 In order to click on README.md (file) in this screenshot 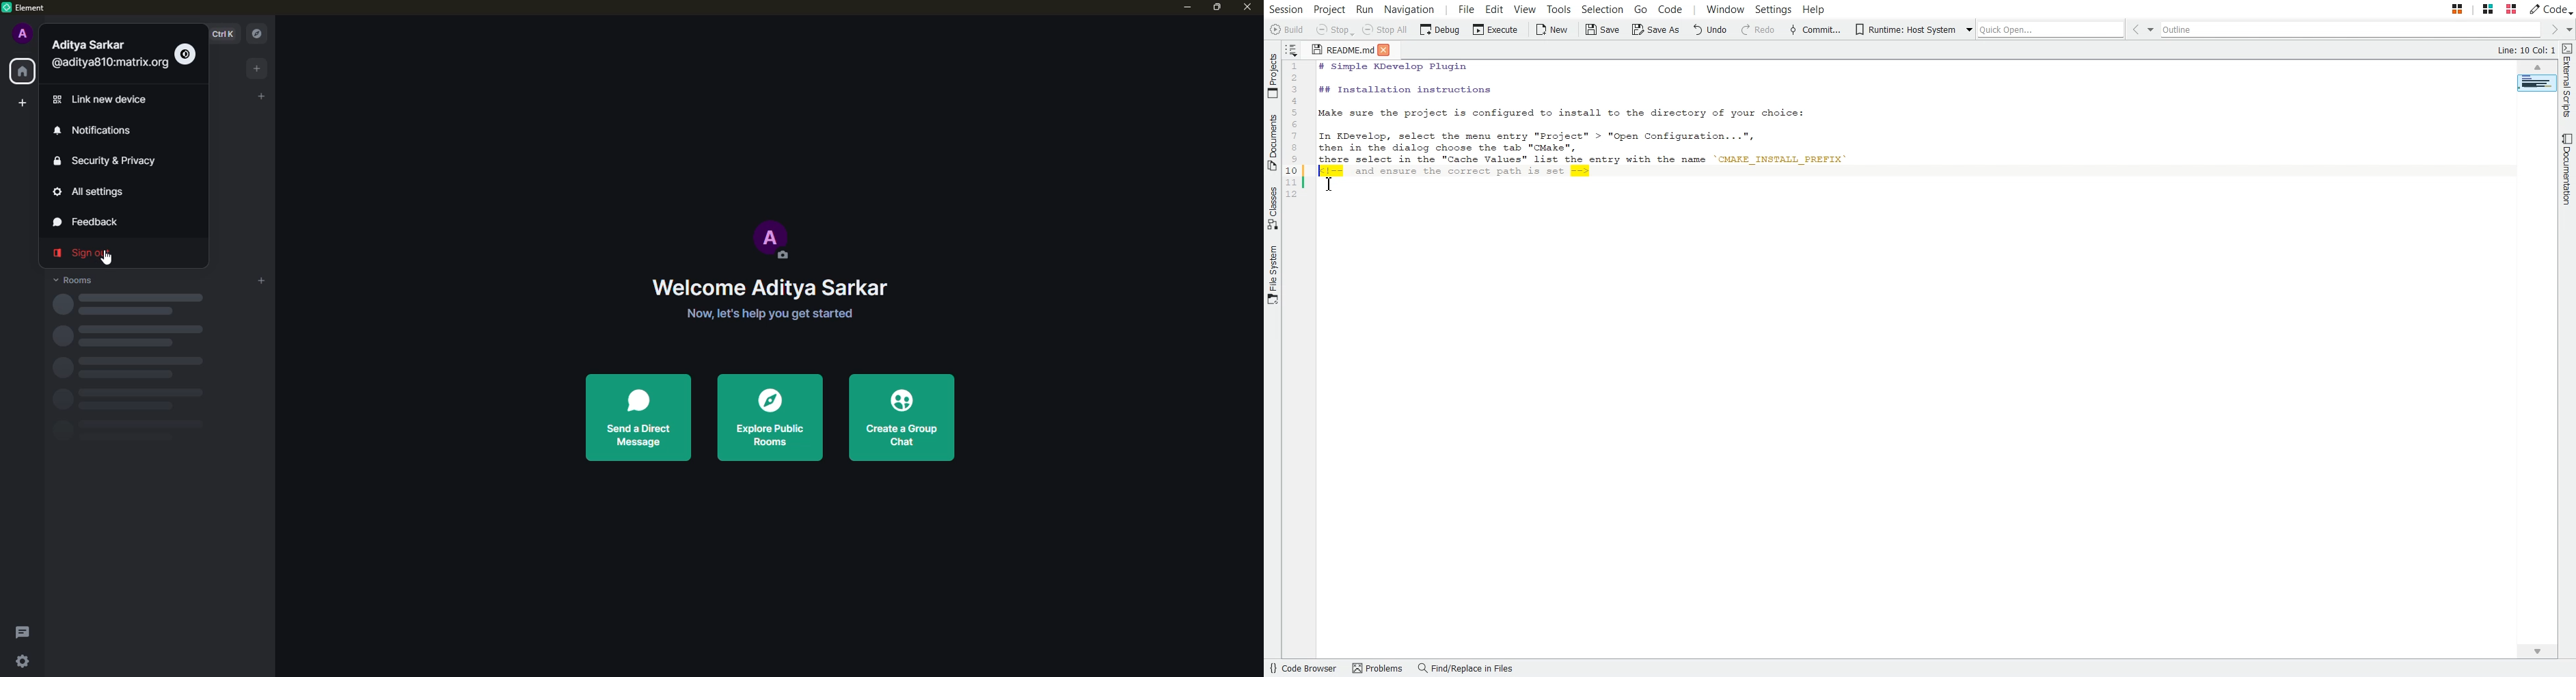, I will do `click(1338, 49)`.